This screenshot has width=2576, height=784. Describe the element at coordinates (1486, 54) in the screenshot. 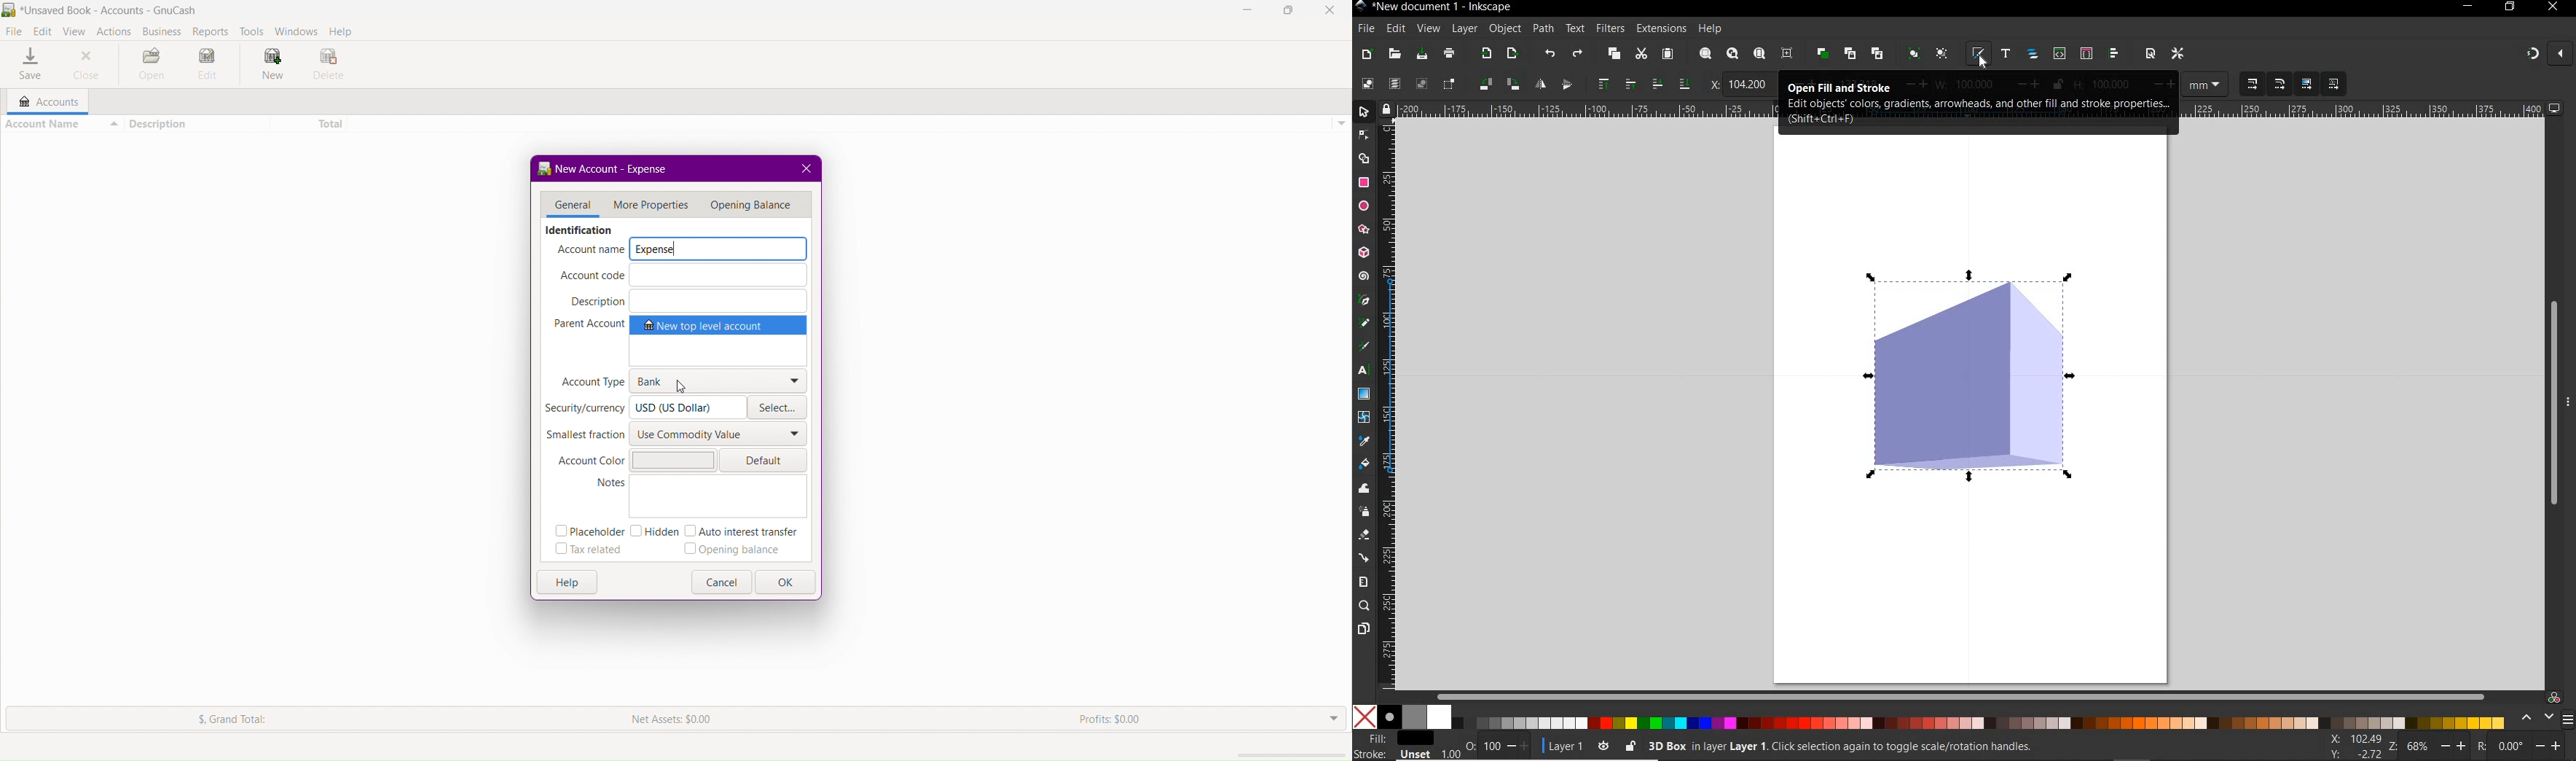

I see `IMPORT` at that location.